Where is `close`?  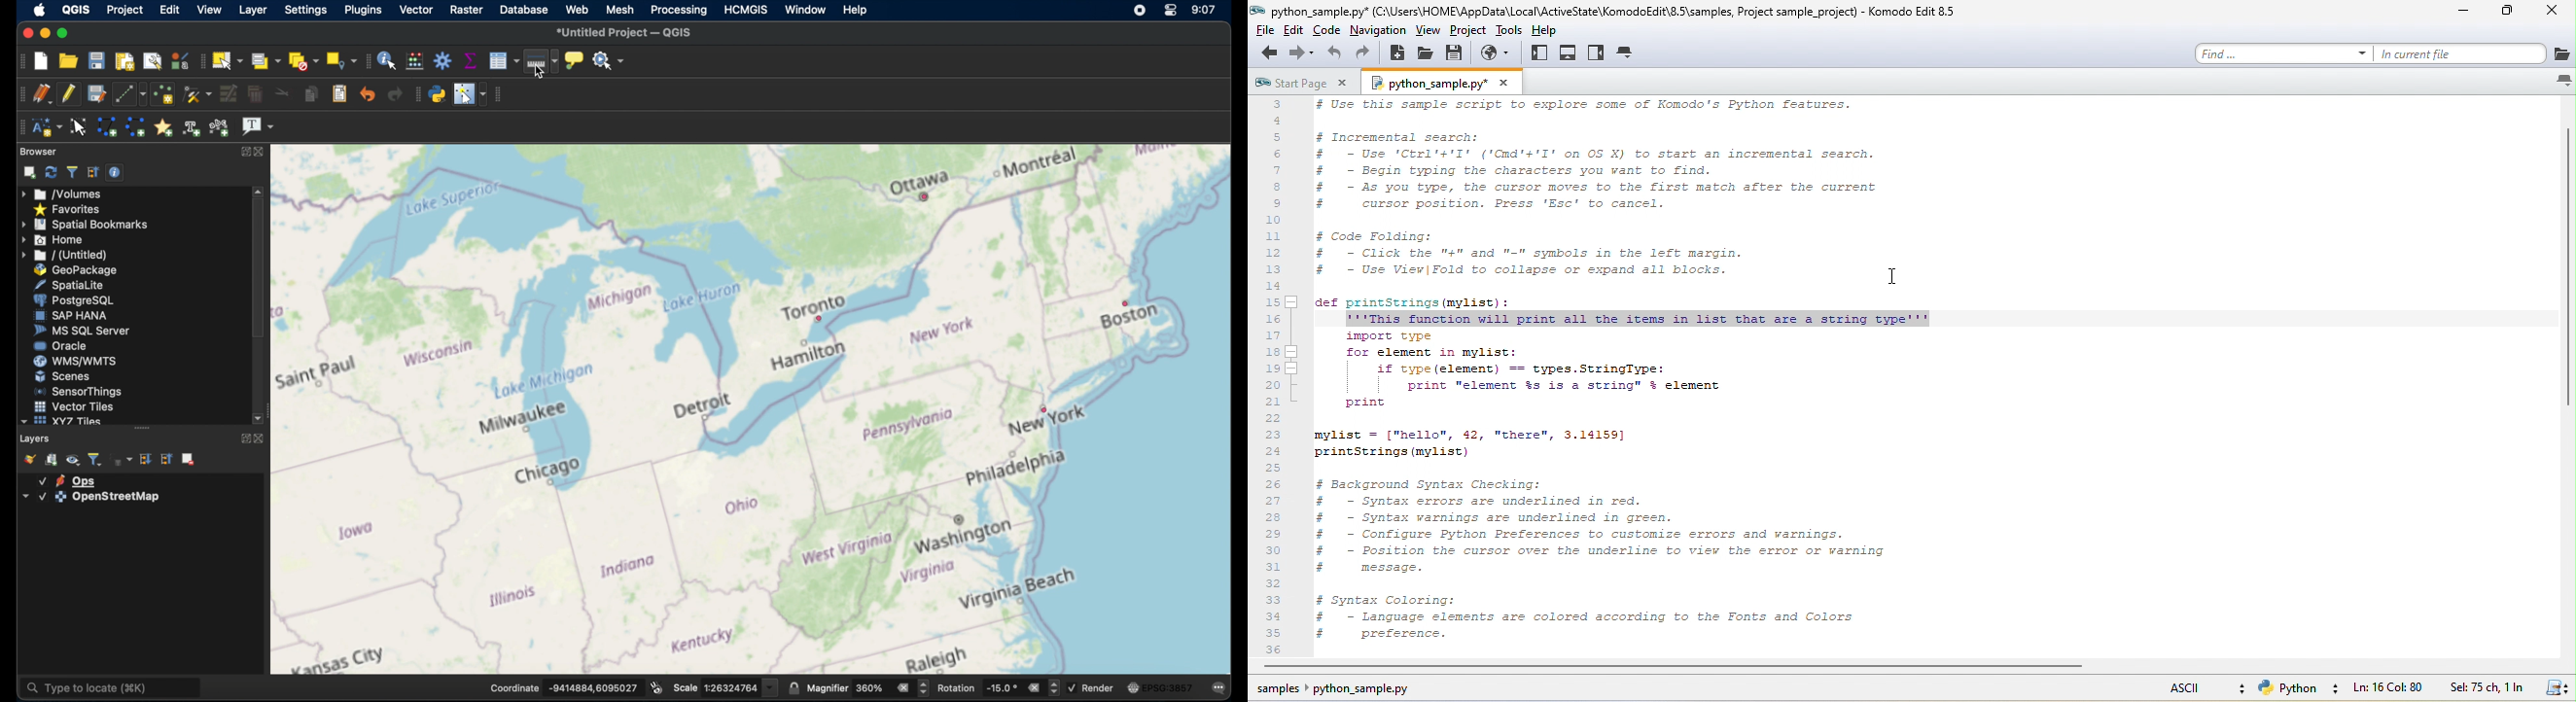
close is located at coordinates (1343, 84).